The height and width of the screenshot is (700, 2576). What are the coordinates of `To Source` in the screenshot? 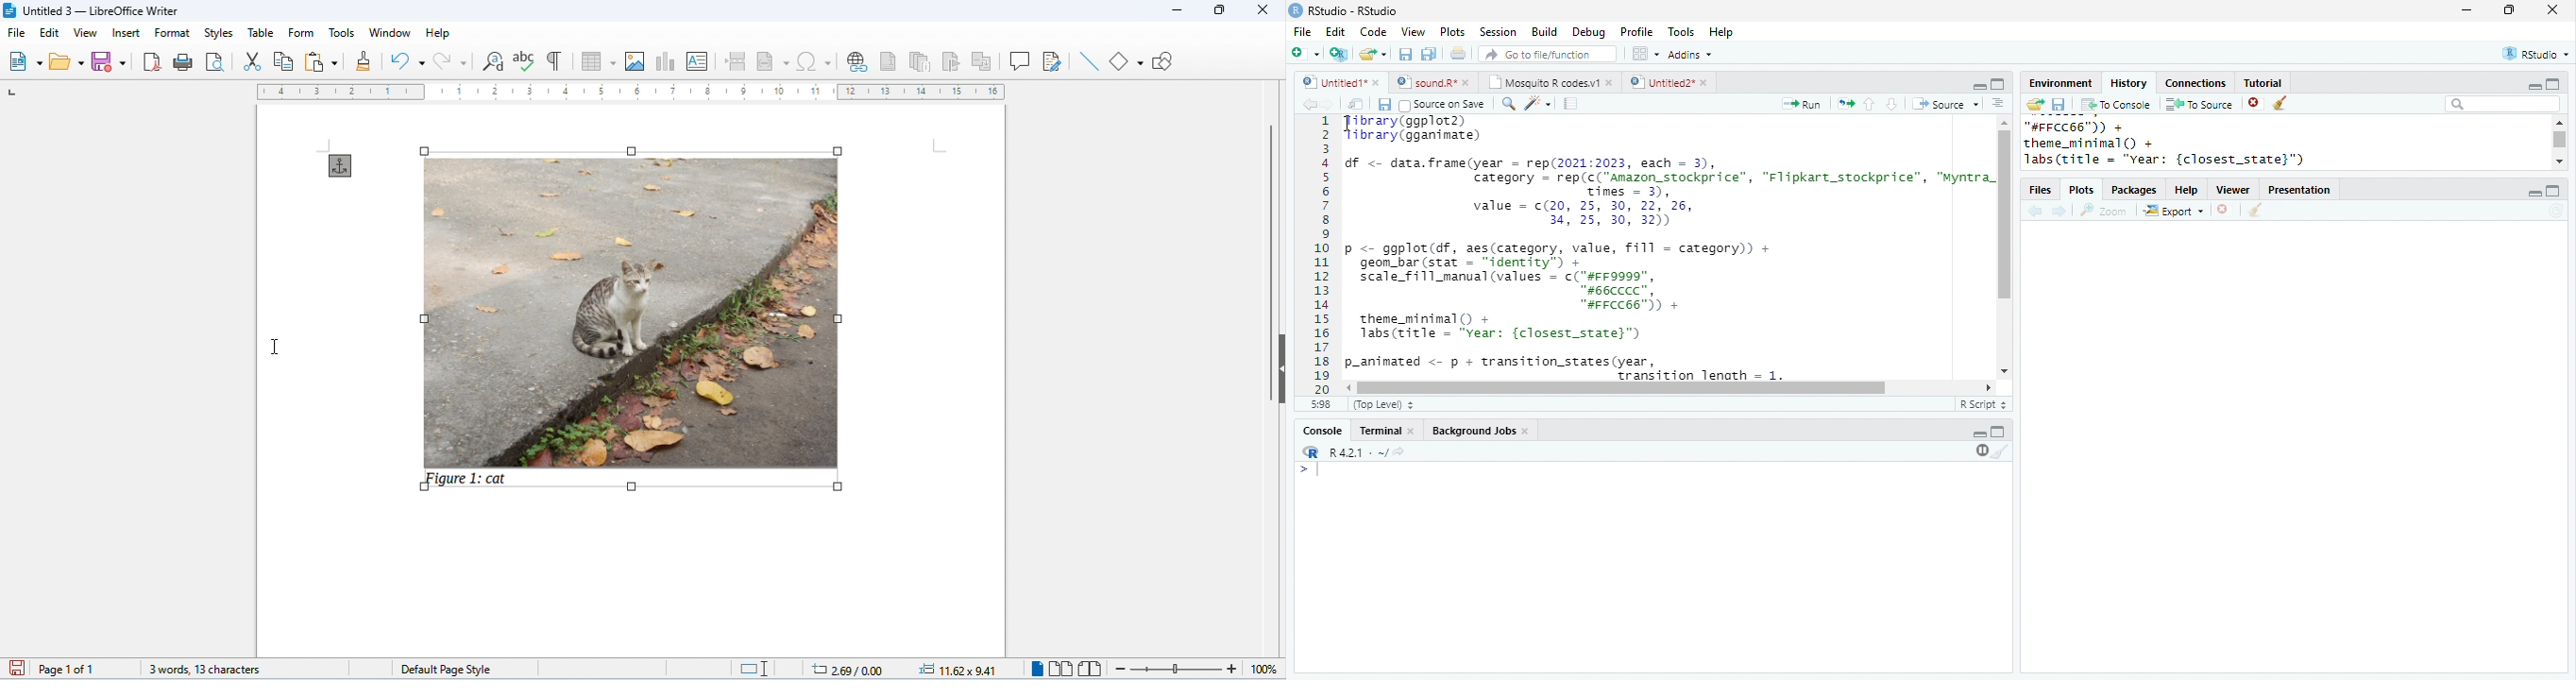 It's located at (2199, 104).